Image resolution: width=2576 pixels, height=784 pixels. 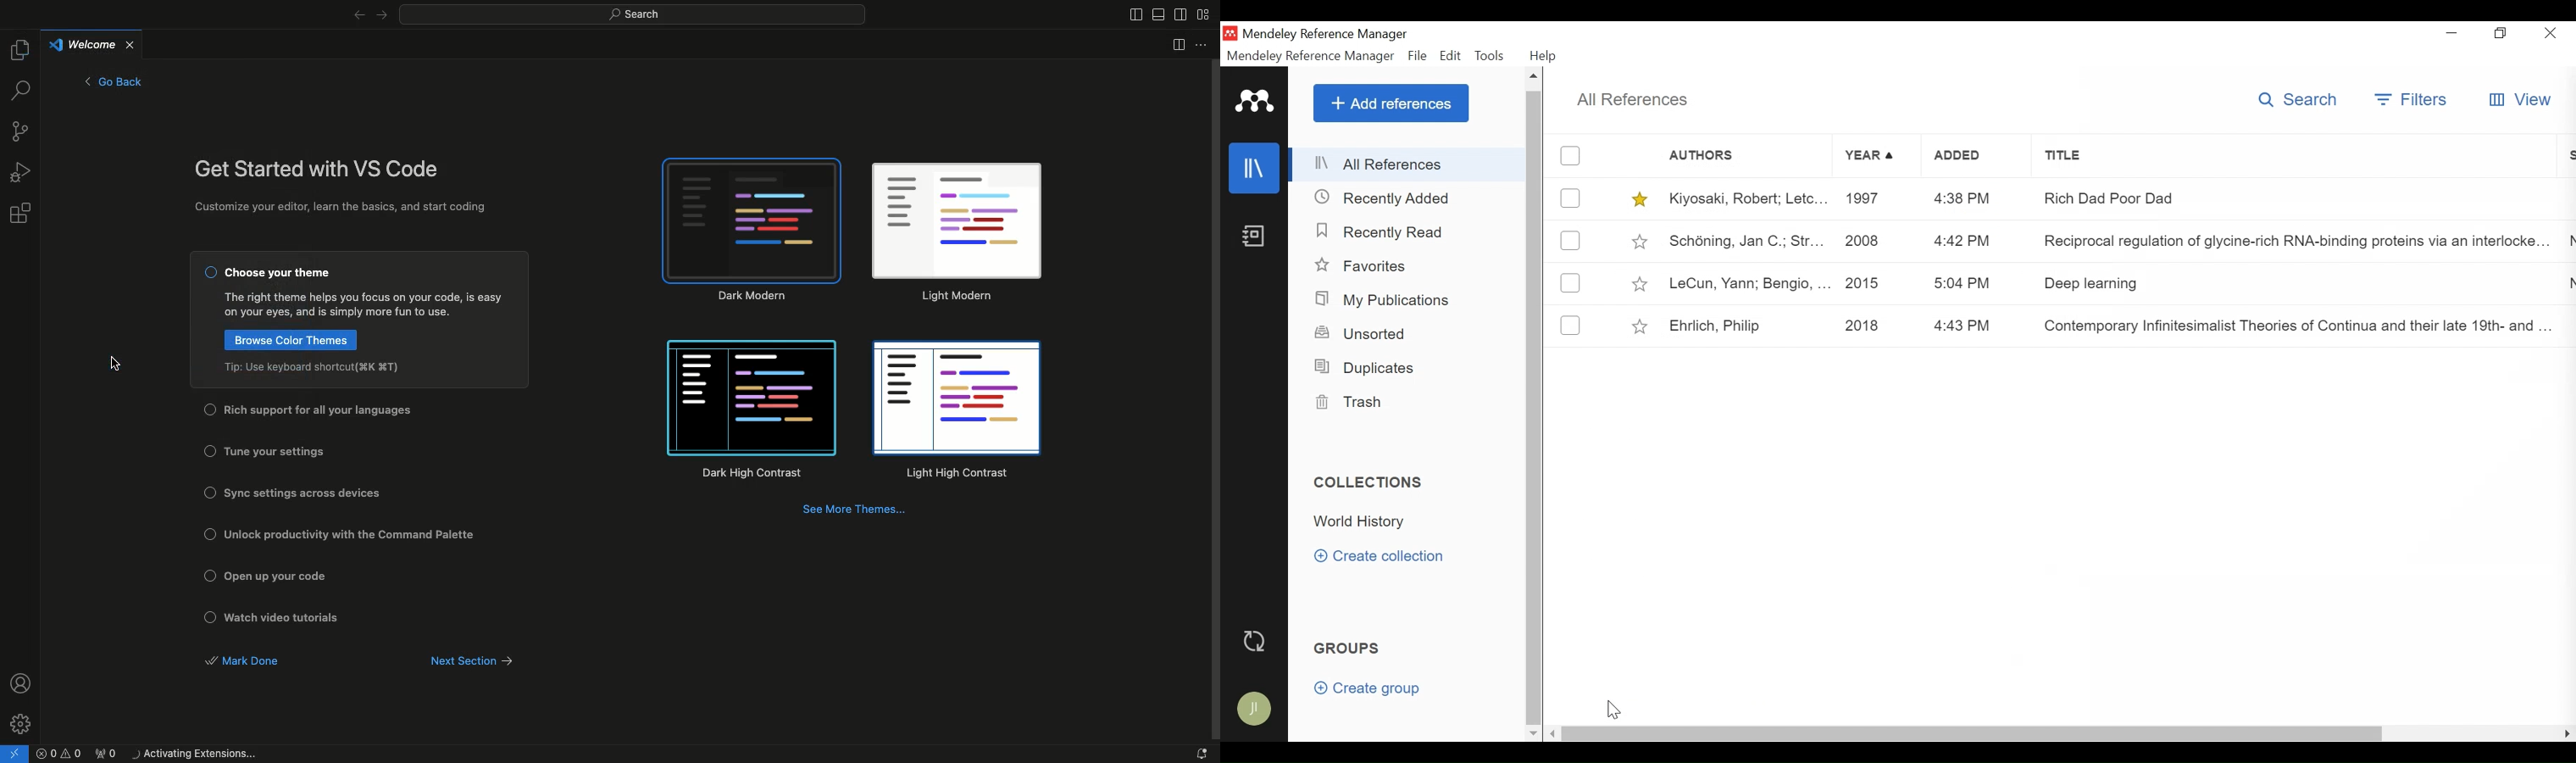 I want to click on Create Collection, so click(x=1379, y=557).